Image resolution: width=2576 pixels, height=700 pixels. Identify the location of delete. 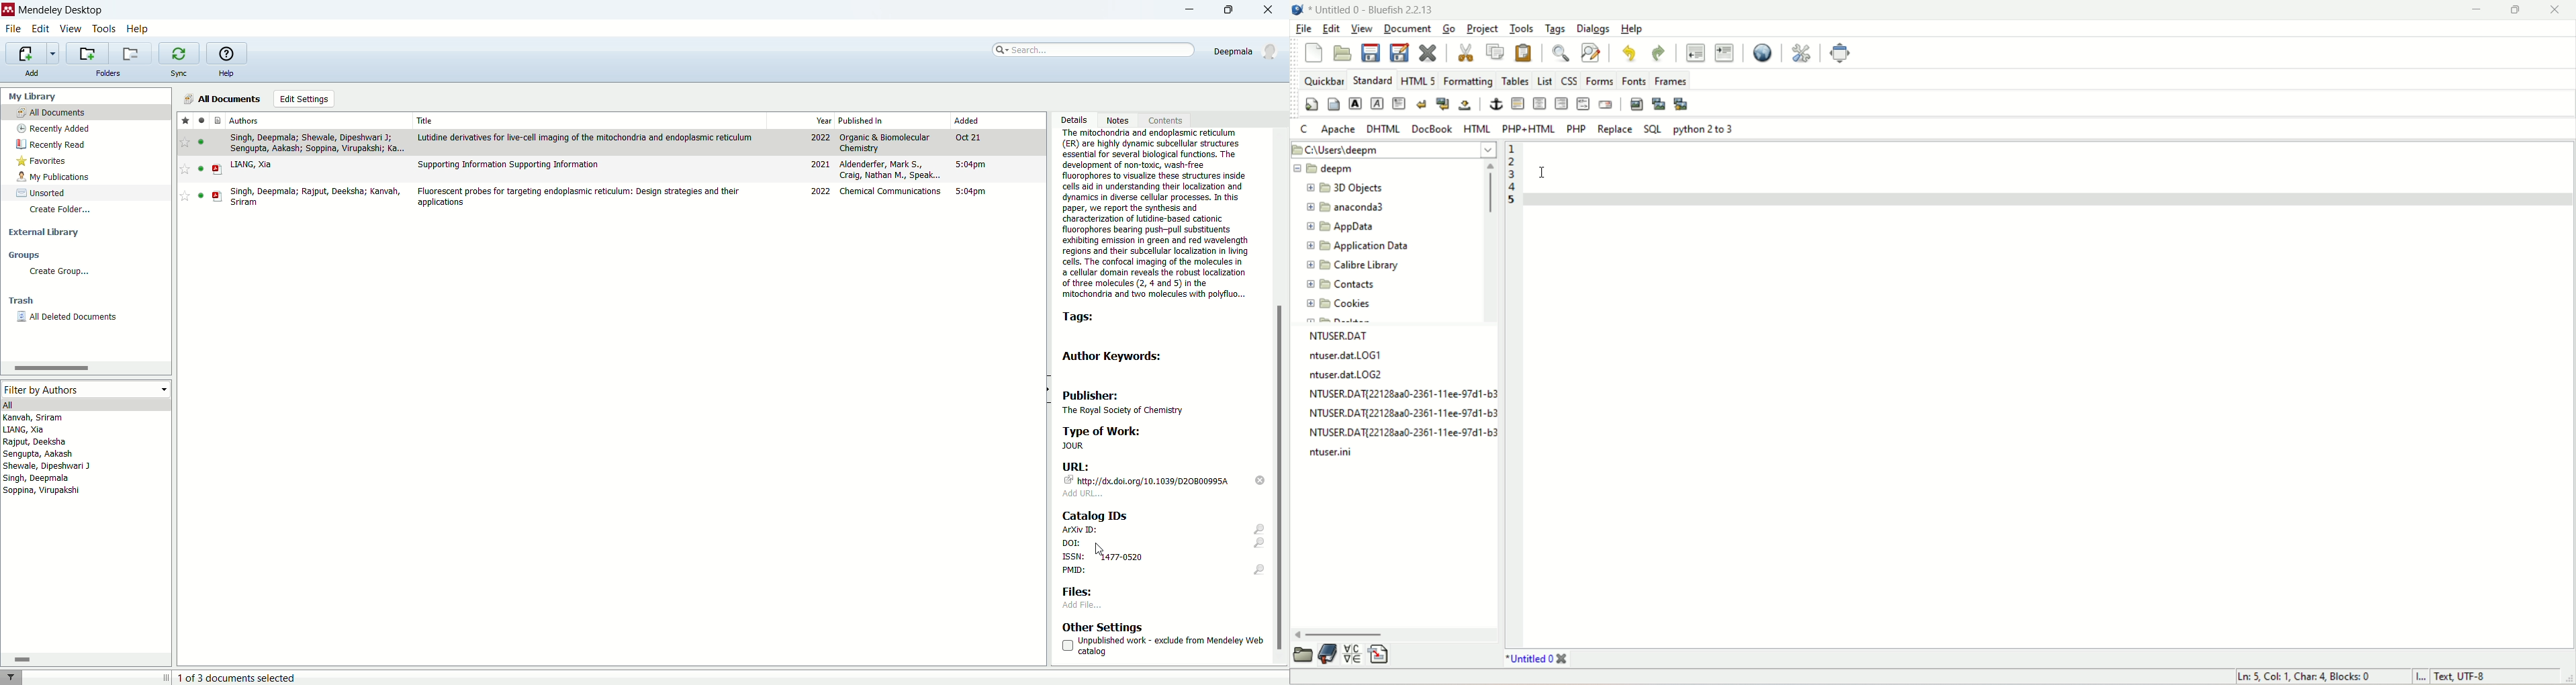
(1261, 480).